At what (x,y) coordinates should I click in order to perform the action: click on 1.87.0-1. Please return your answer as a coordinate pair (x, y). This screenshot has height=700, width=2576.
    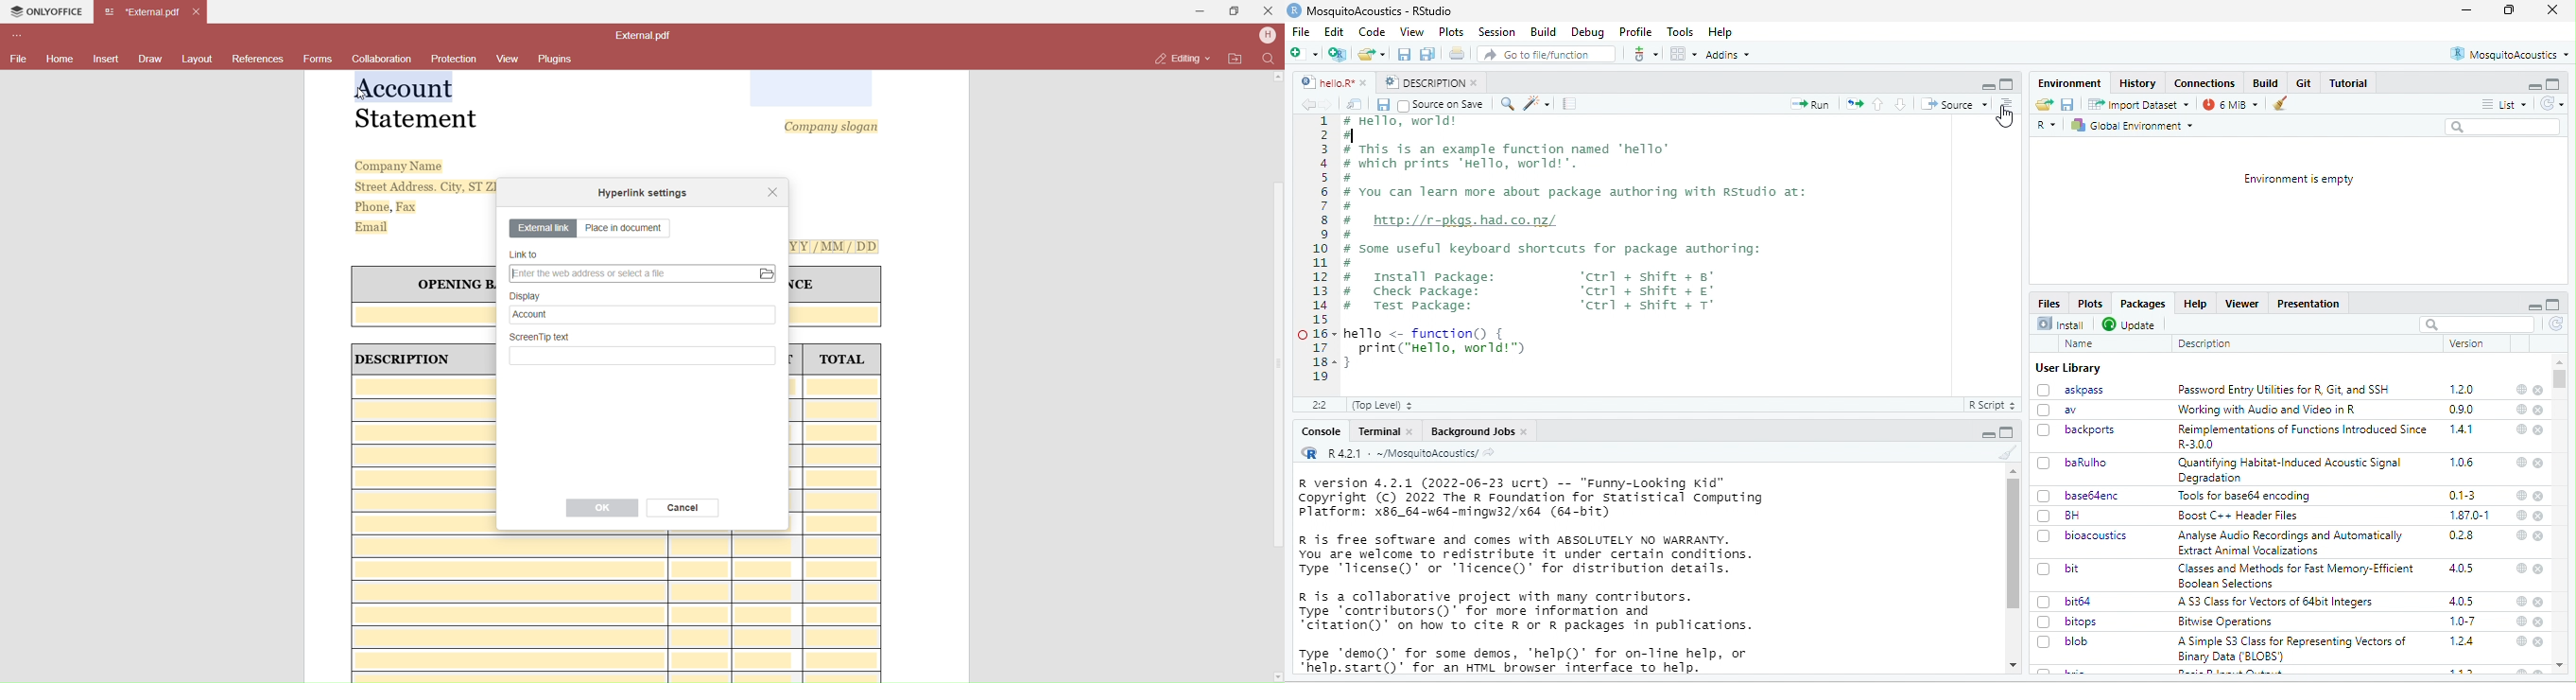
    Looking at the image, I should click on (2471, 515).